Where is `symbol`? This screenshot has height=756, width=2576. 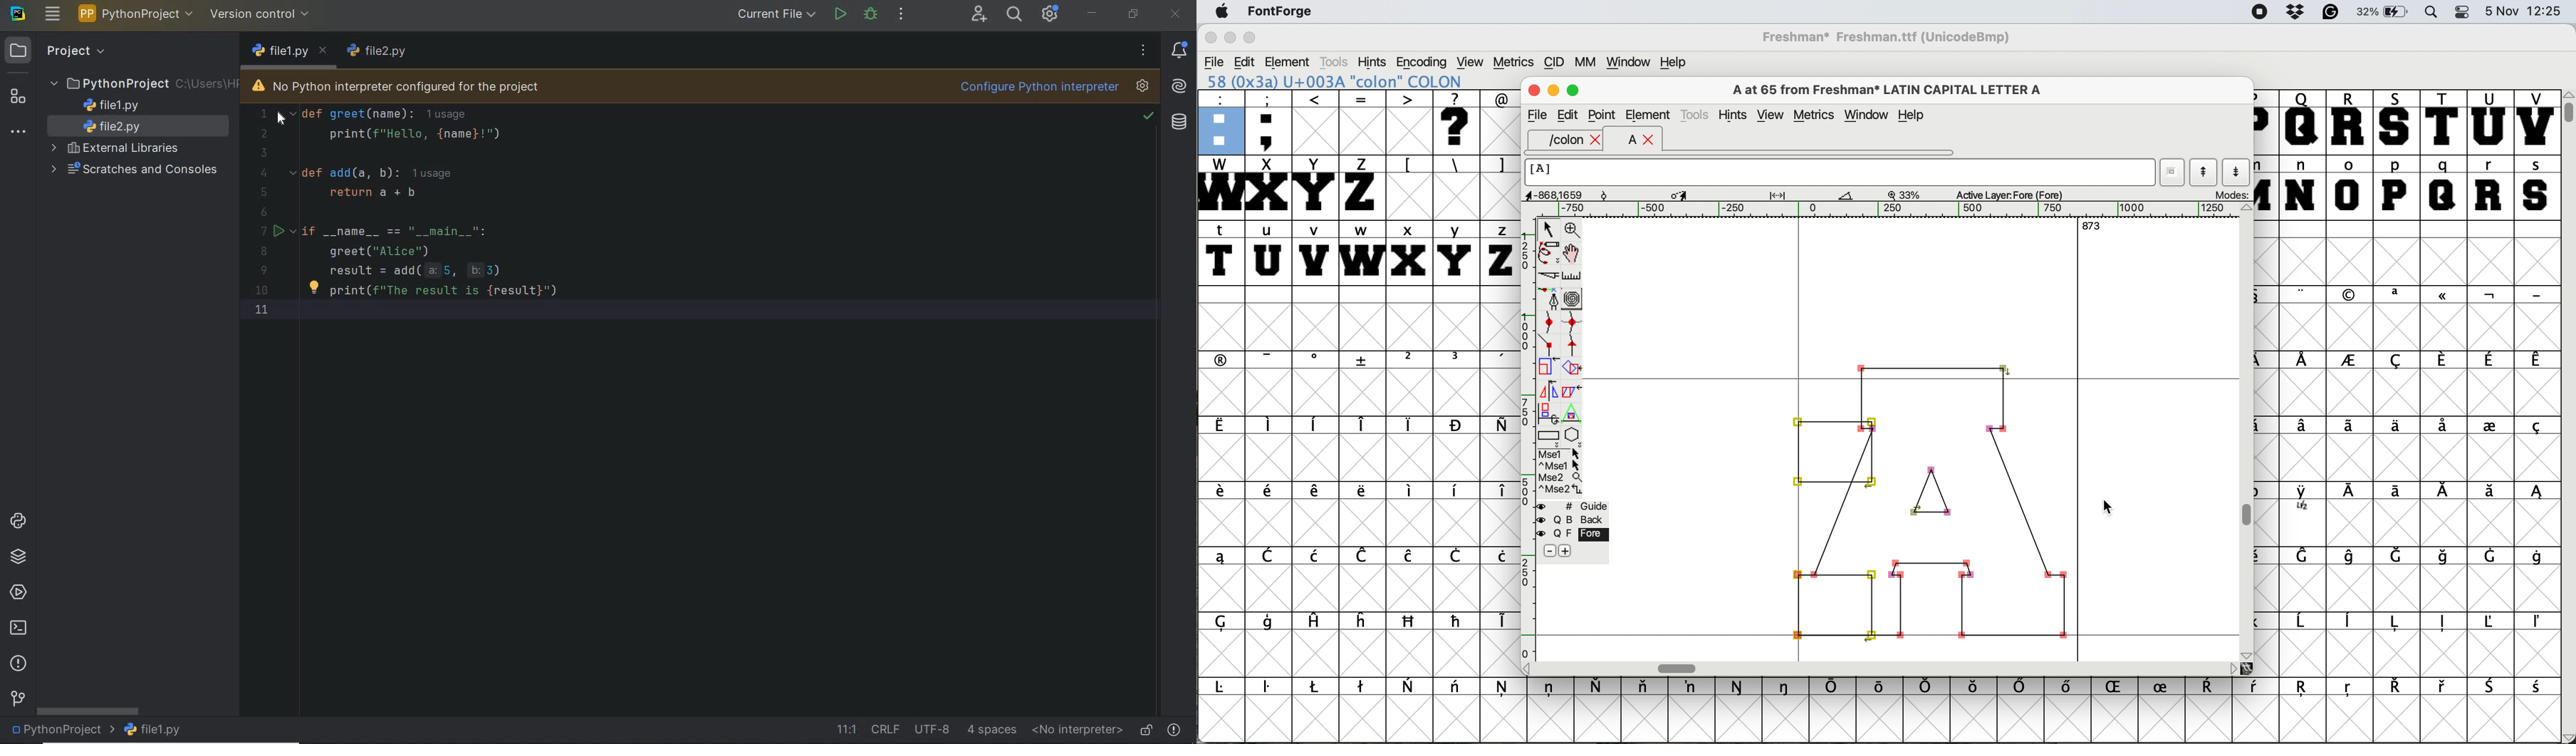 symbol is located at coordinates (2305, 500).